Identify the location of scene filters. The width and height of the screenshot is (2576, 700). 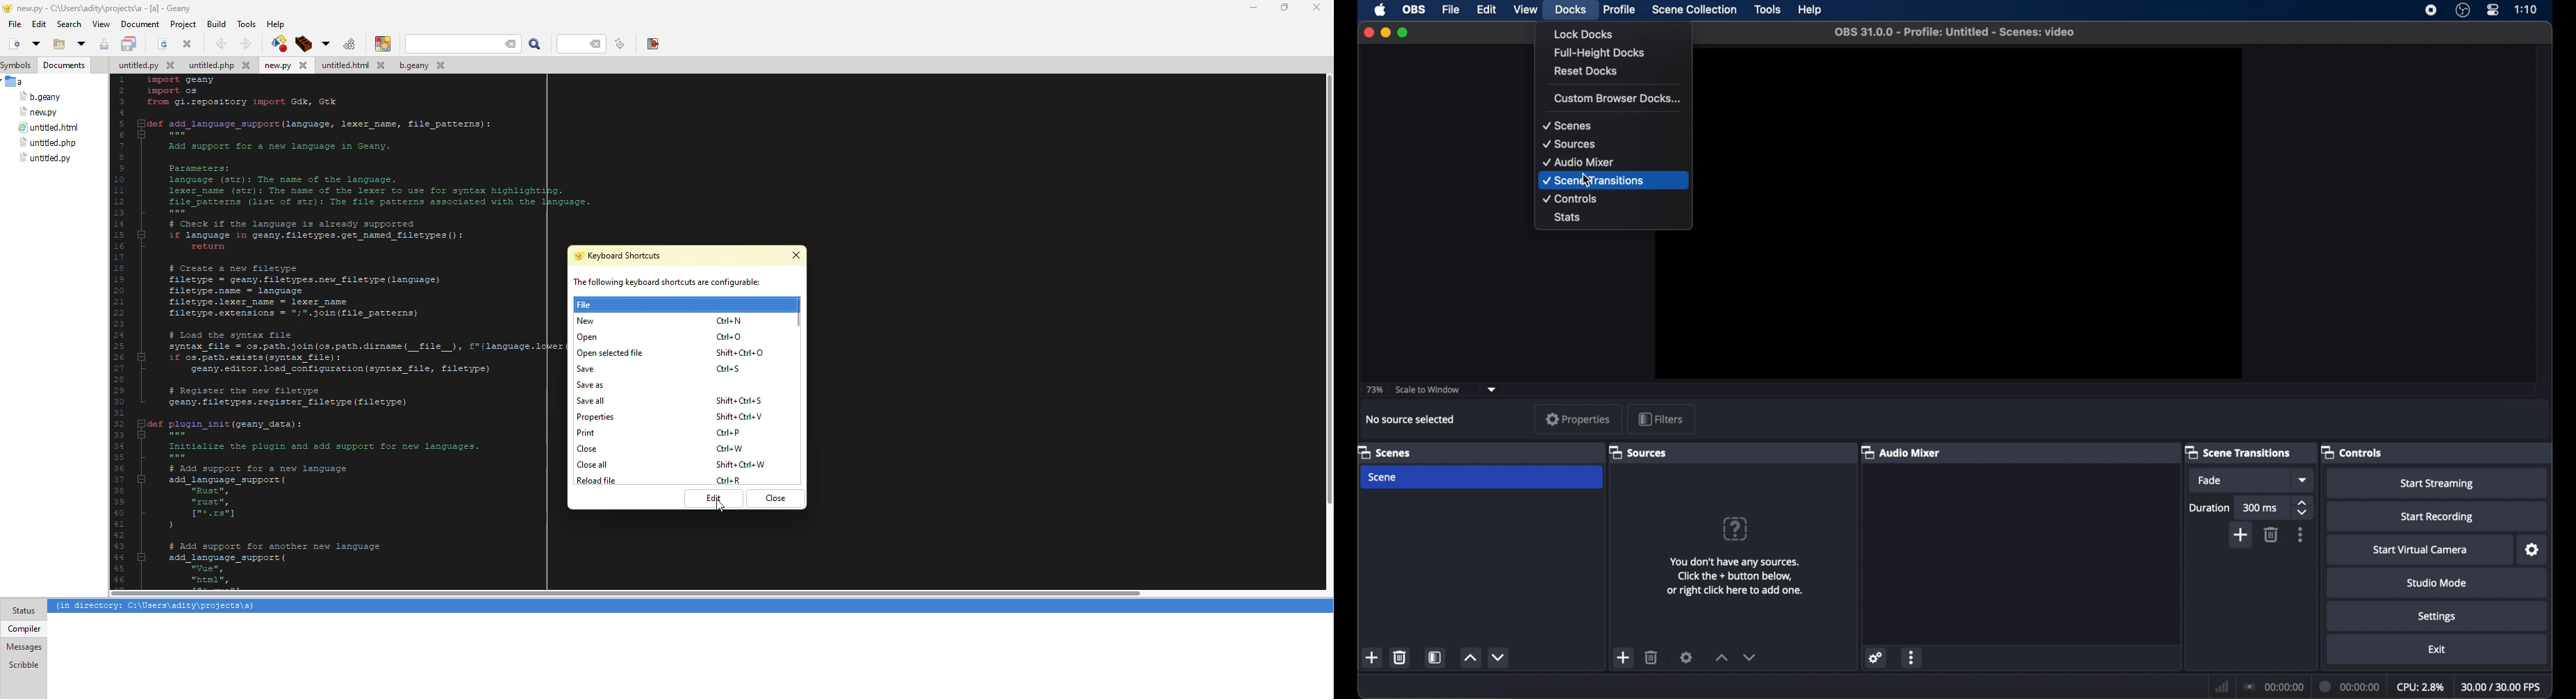
(1435, 657).